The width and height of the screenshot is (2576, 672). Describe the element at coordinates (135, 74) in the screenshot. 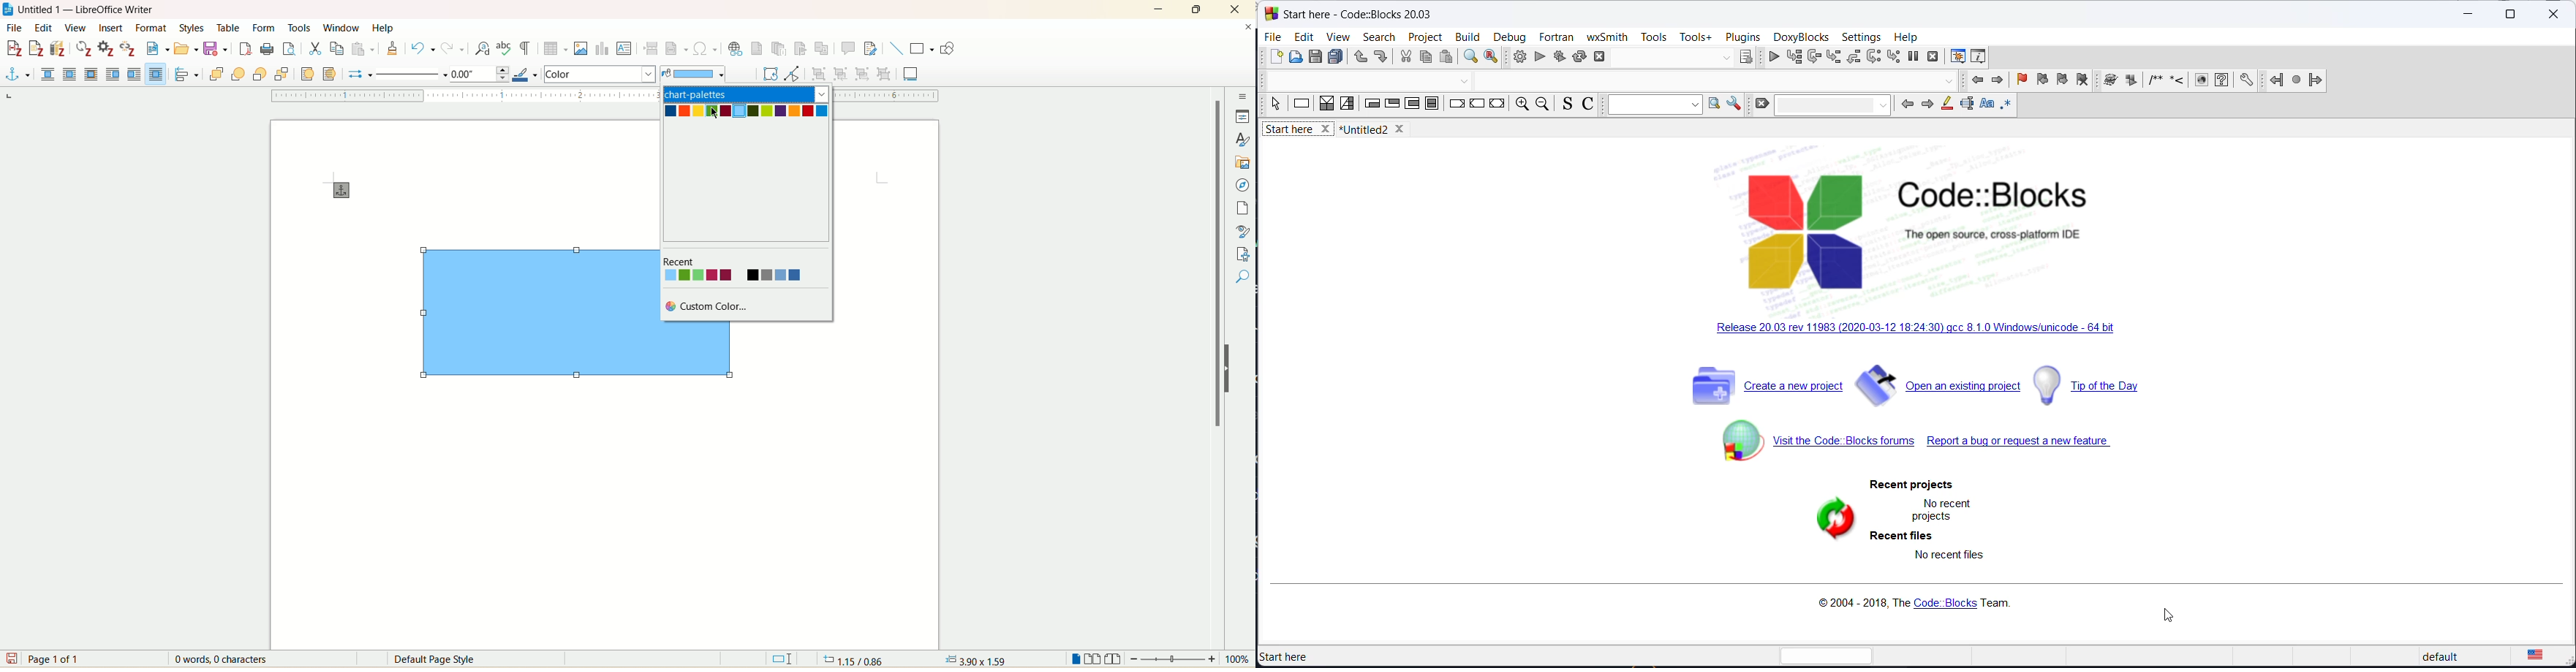

I see `after` at that location.